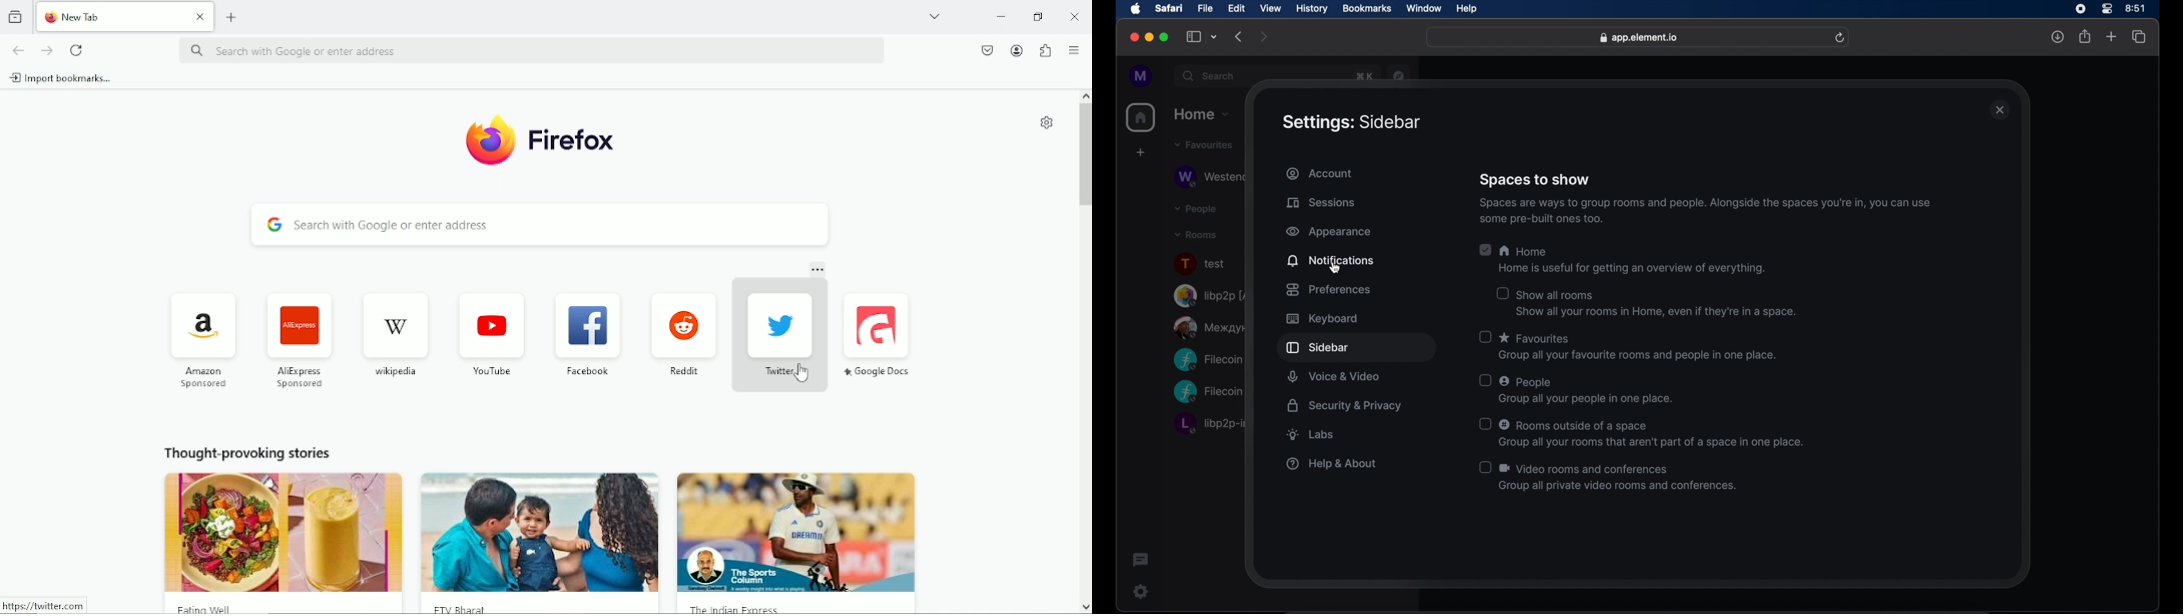 The image size is (2184, 616). Describe the element at coordinates (818, 271) in the screenshot. I see `More` at that location.